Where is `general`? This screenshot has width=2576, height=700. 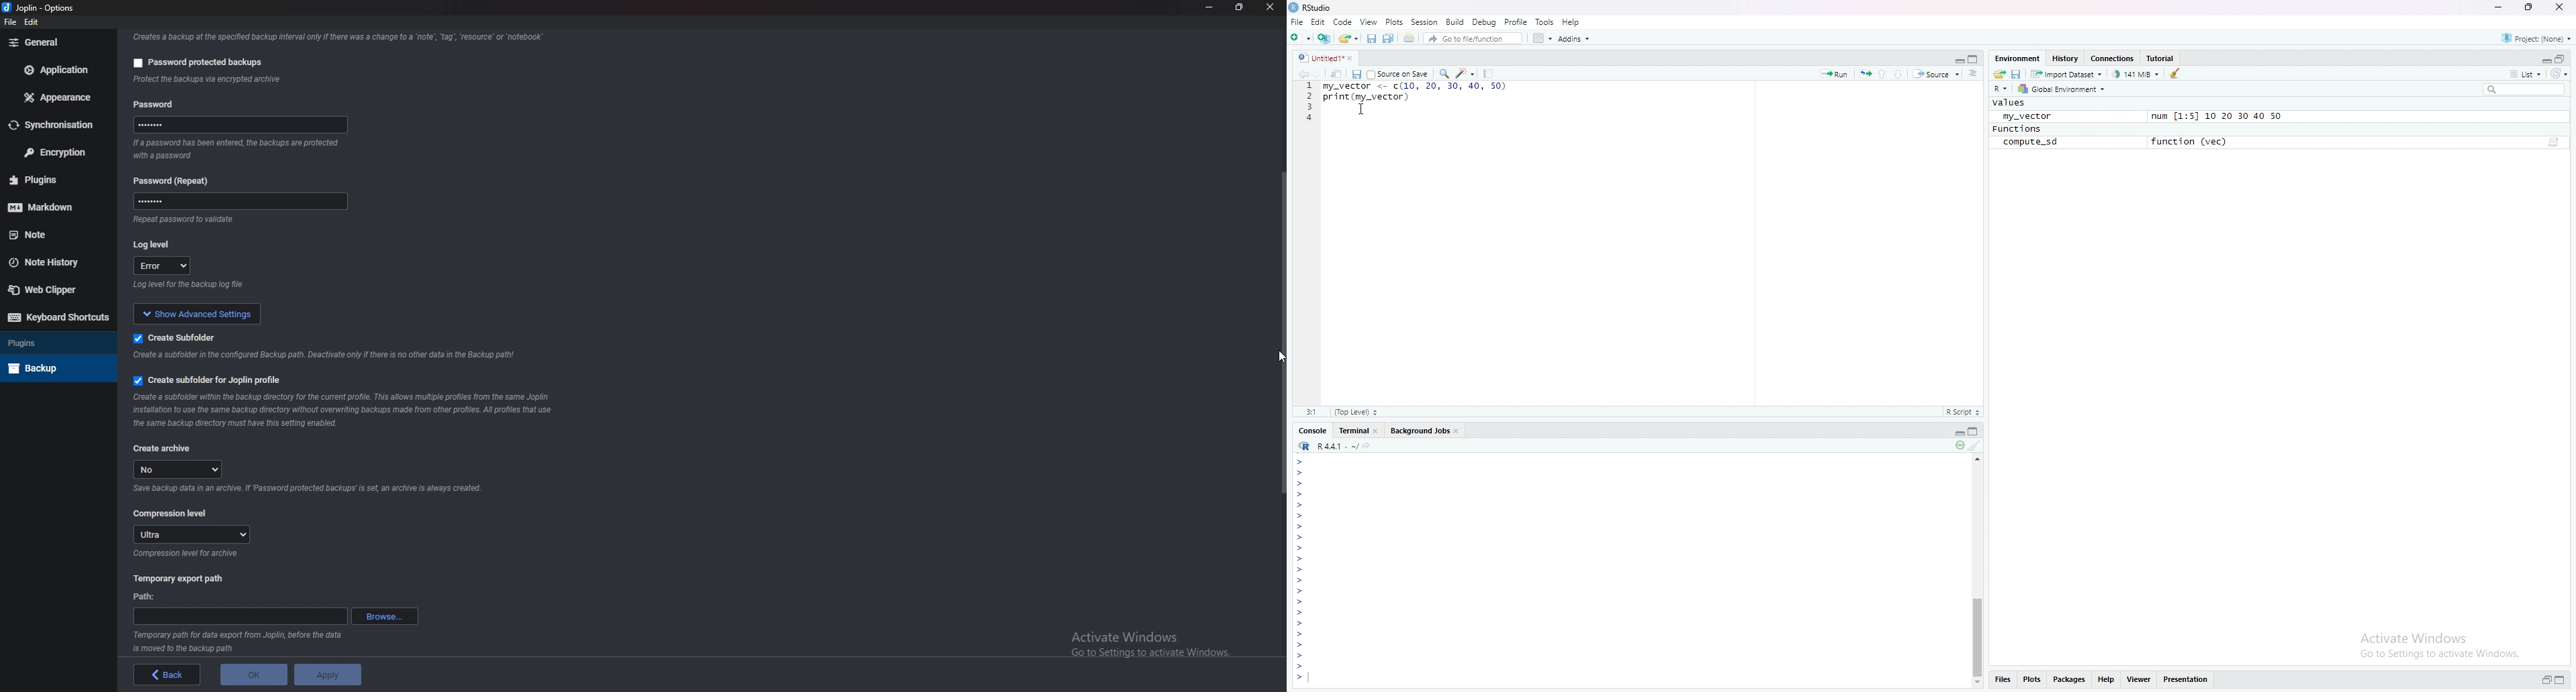
general is located at coordinates (54, 42).